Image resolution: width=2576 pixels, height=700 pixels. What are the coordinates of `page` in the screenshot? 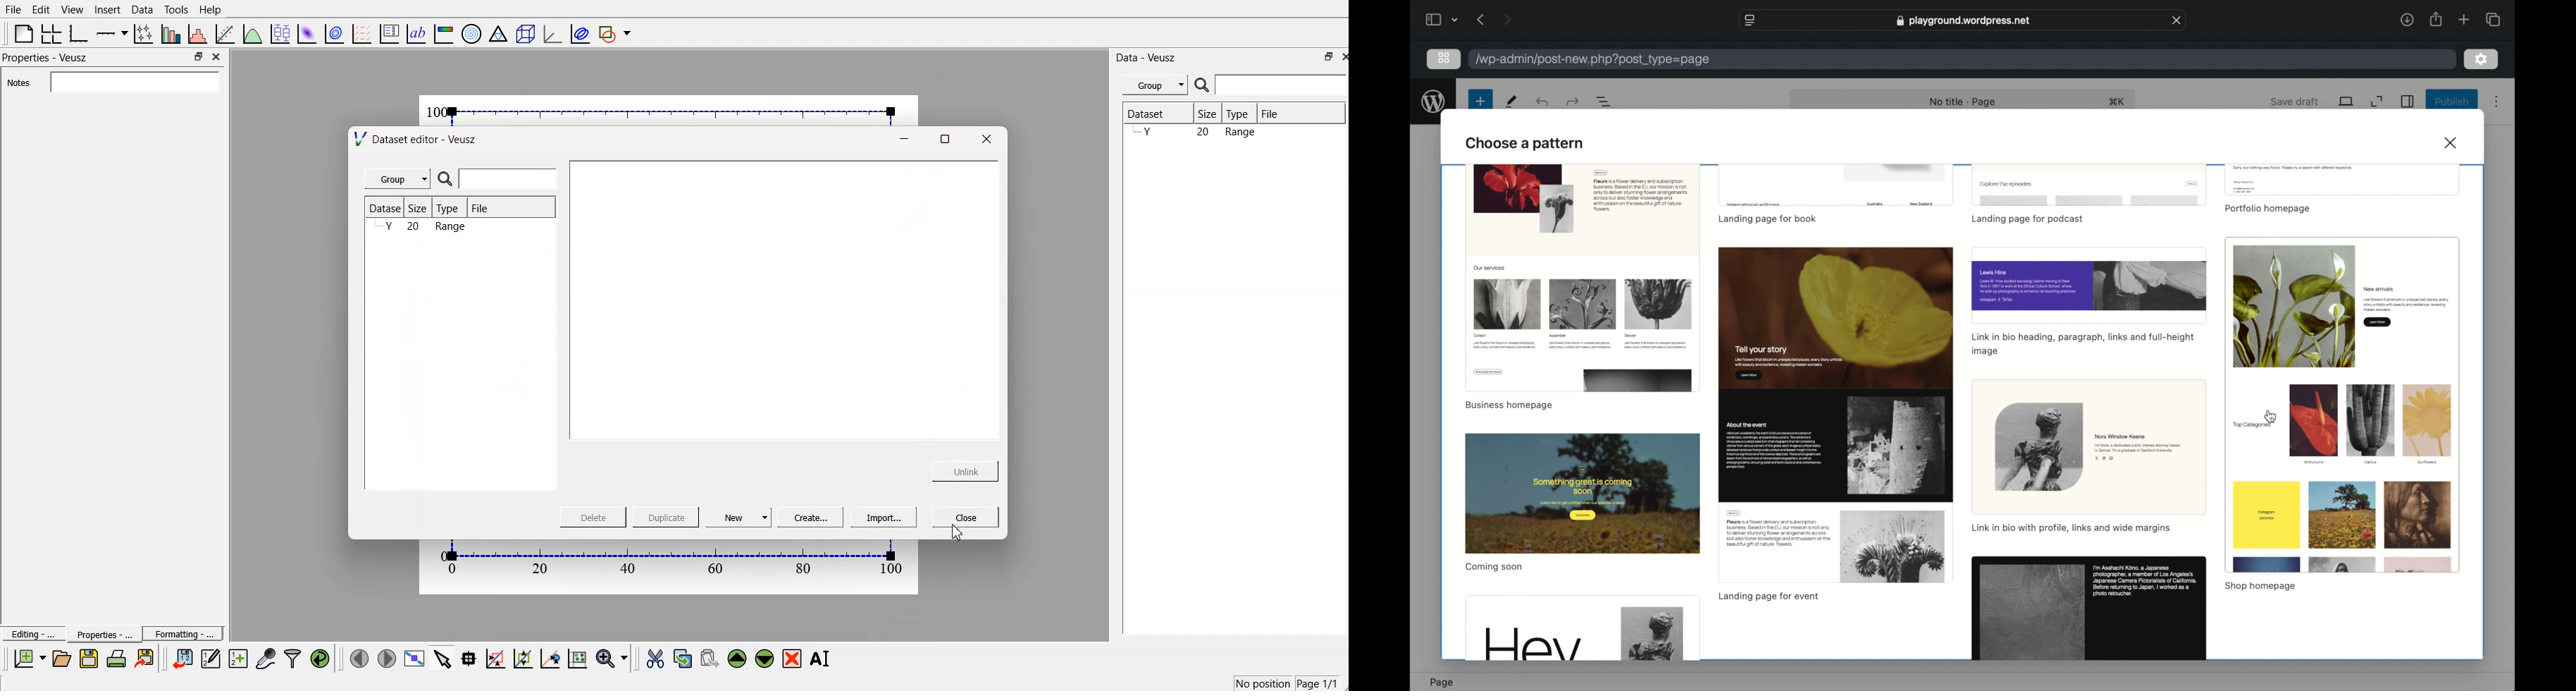 It's located at (1442, 681).